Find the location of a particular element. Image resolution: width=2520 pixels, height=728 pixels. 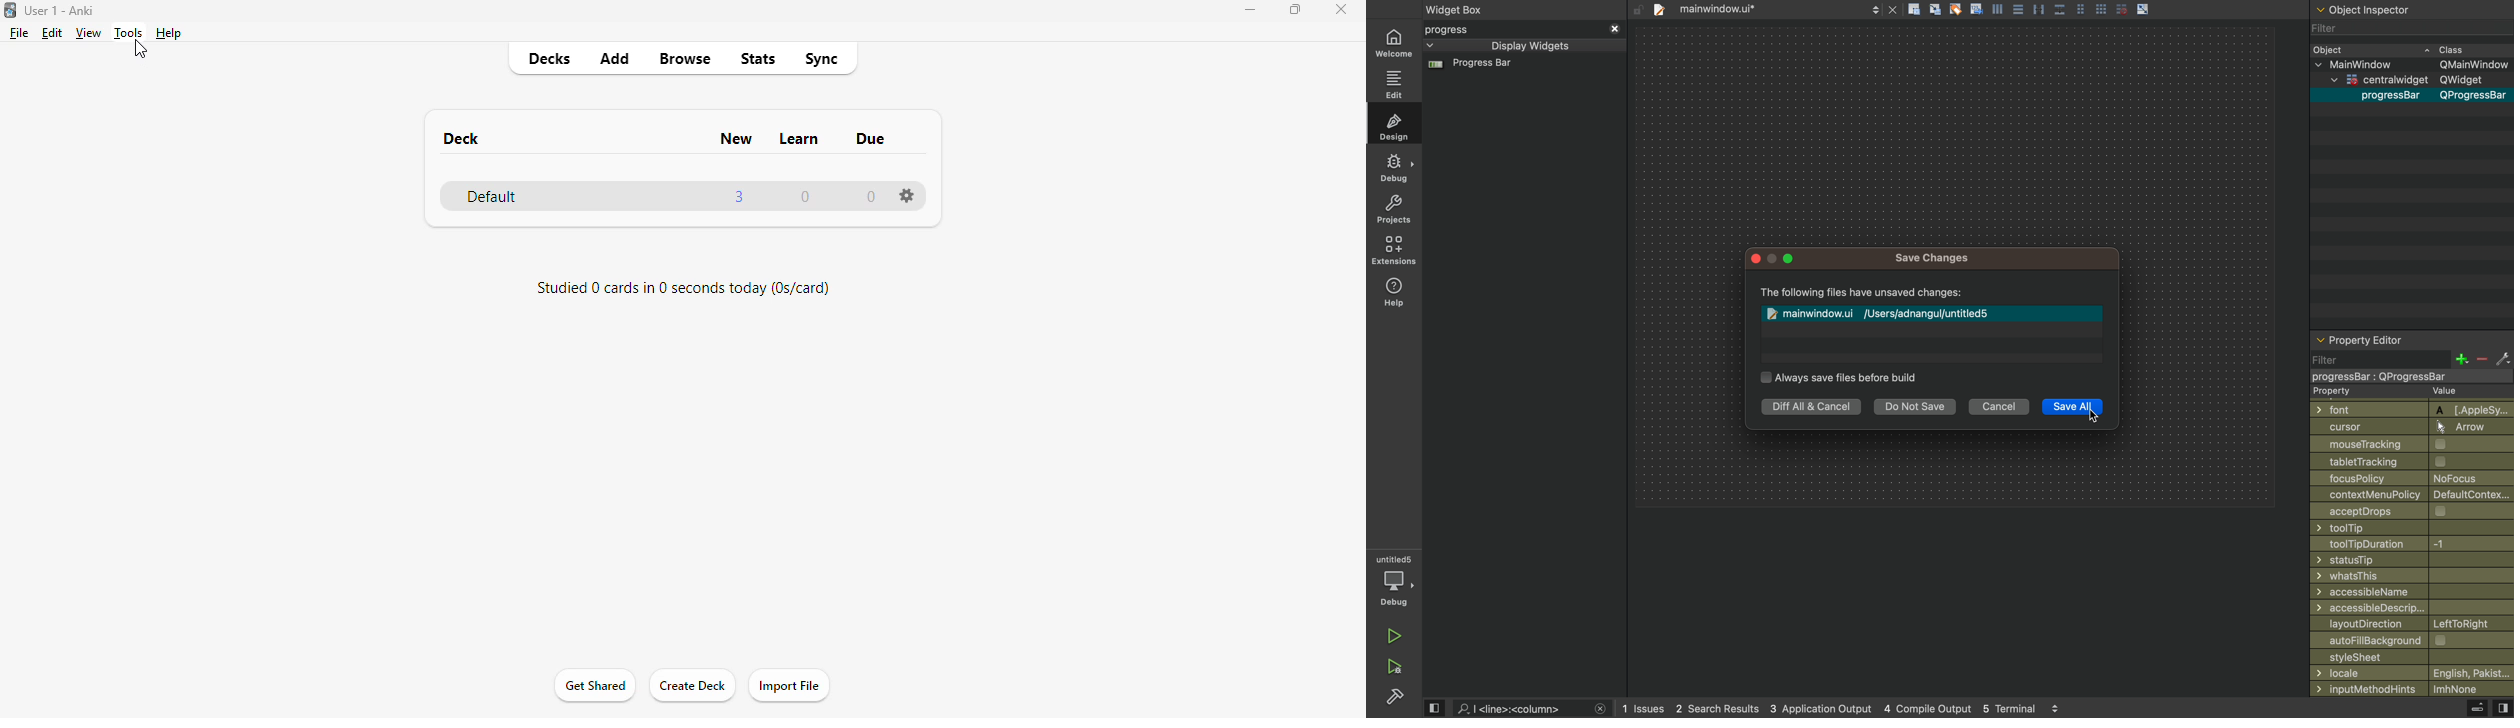

maximize is located at coordinates (1295, 10).